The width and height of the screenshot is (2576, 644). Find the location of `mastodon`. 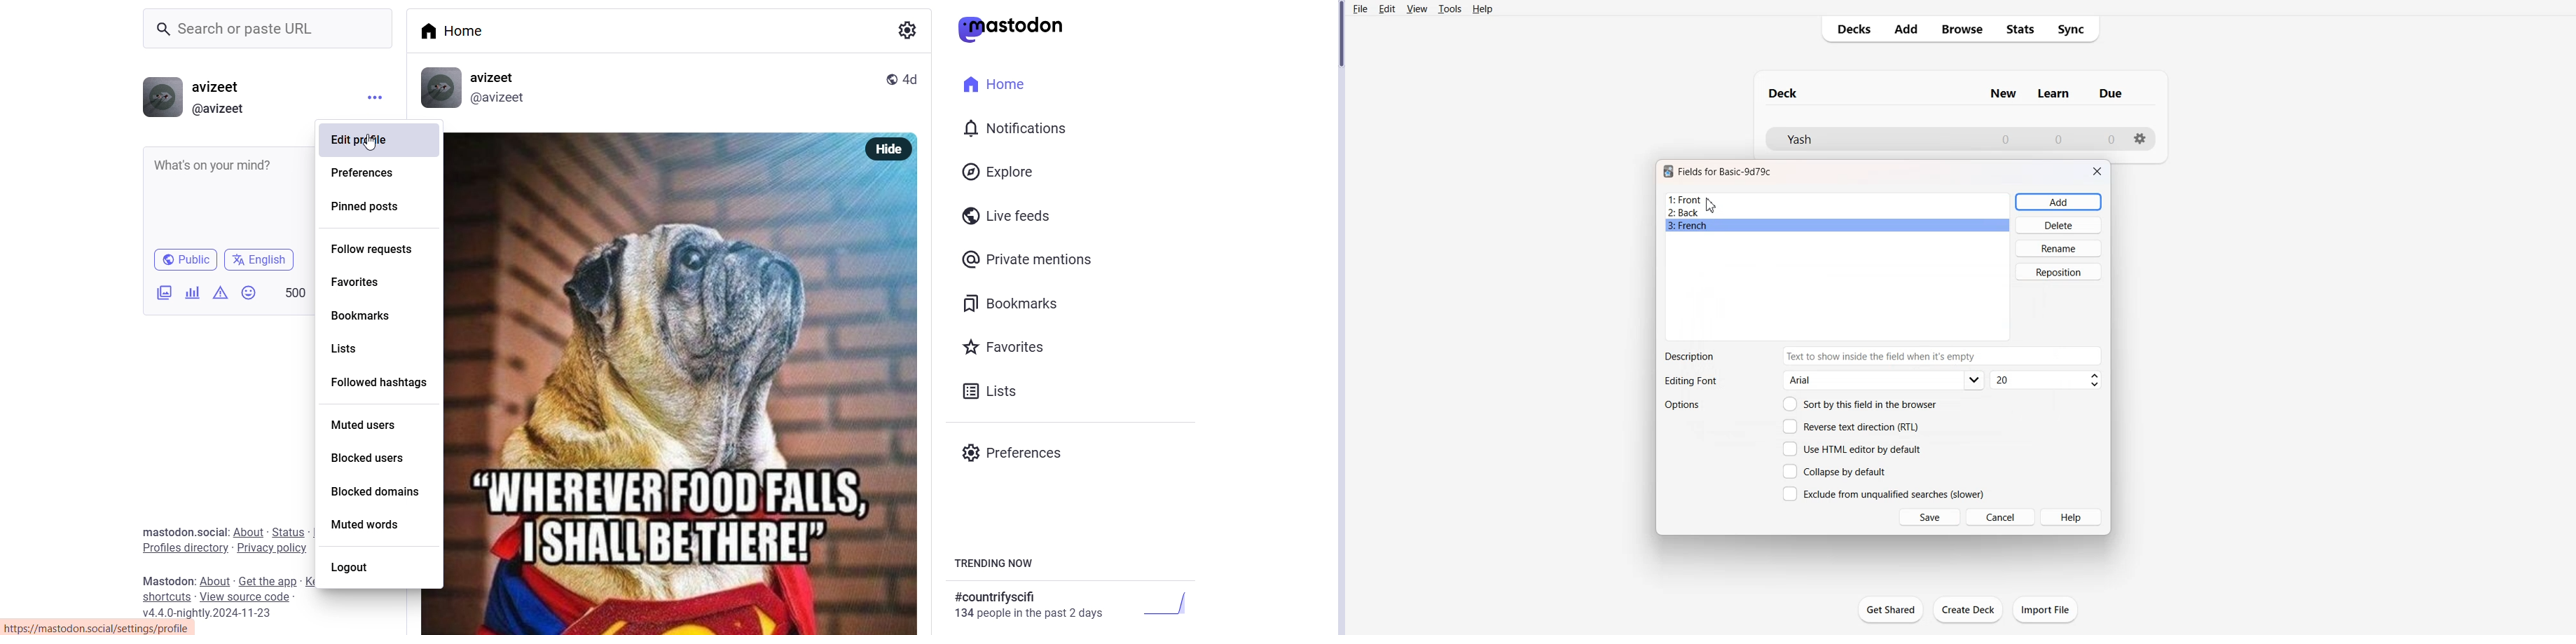

mastodon is located at coordinates (160, 531).